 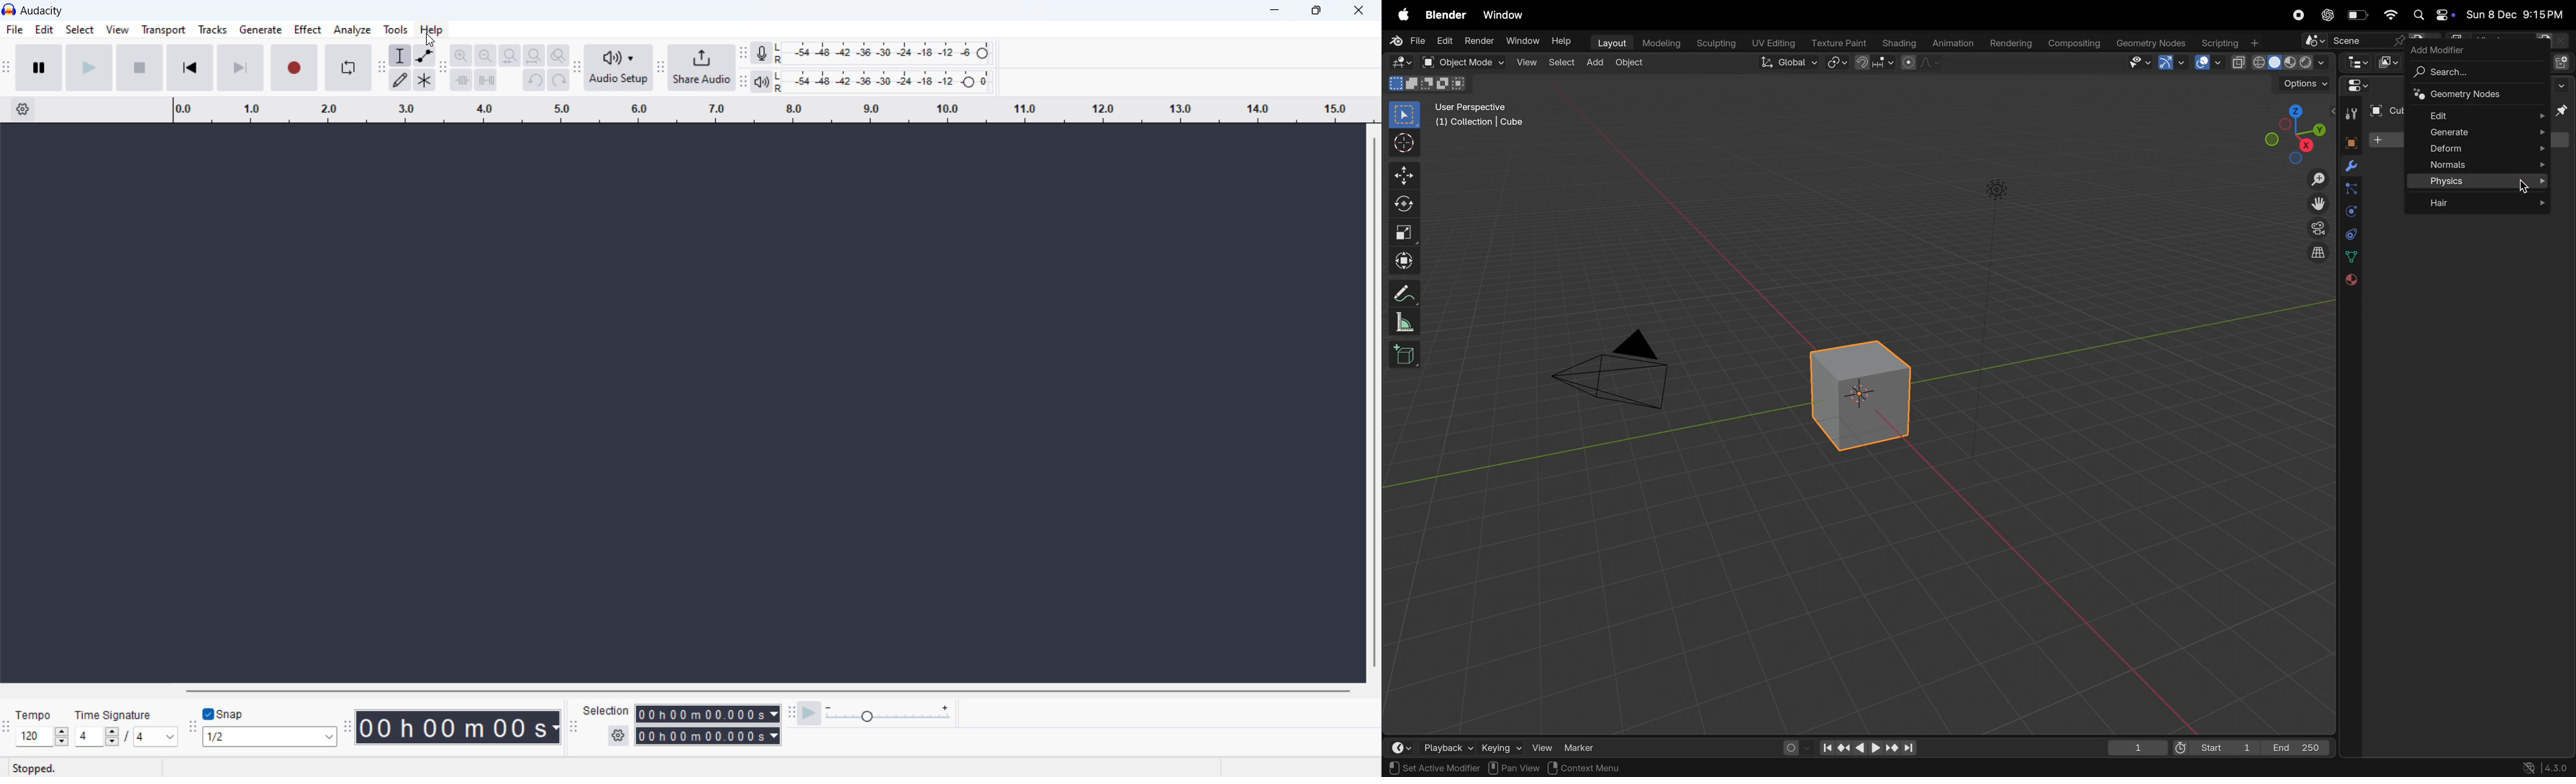 What do you see at coordinates (23, 110) in the screenshot?
I see `timeline settings` at bounding box center [23, 110].